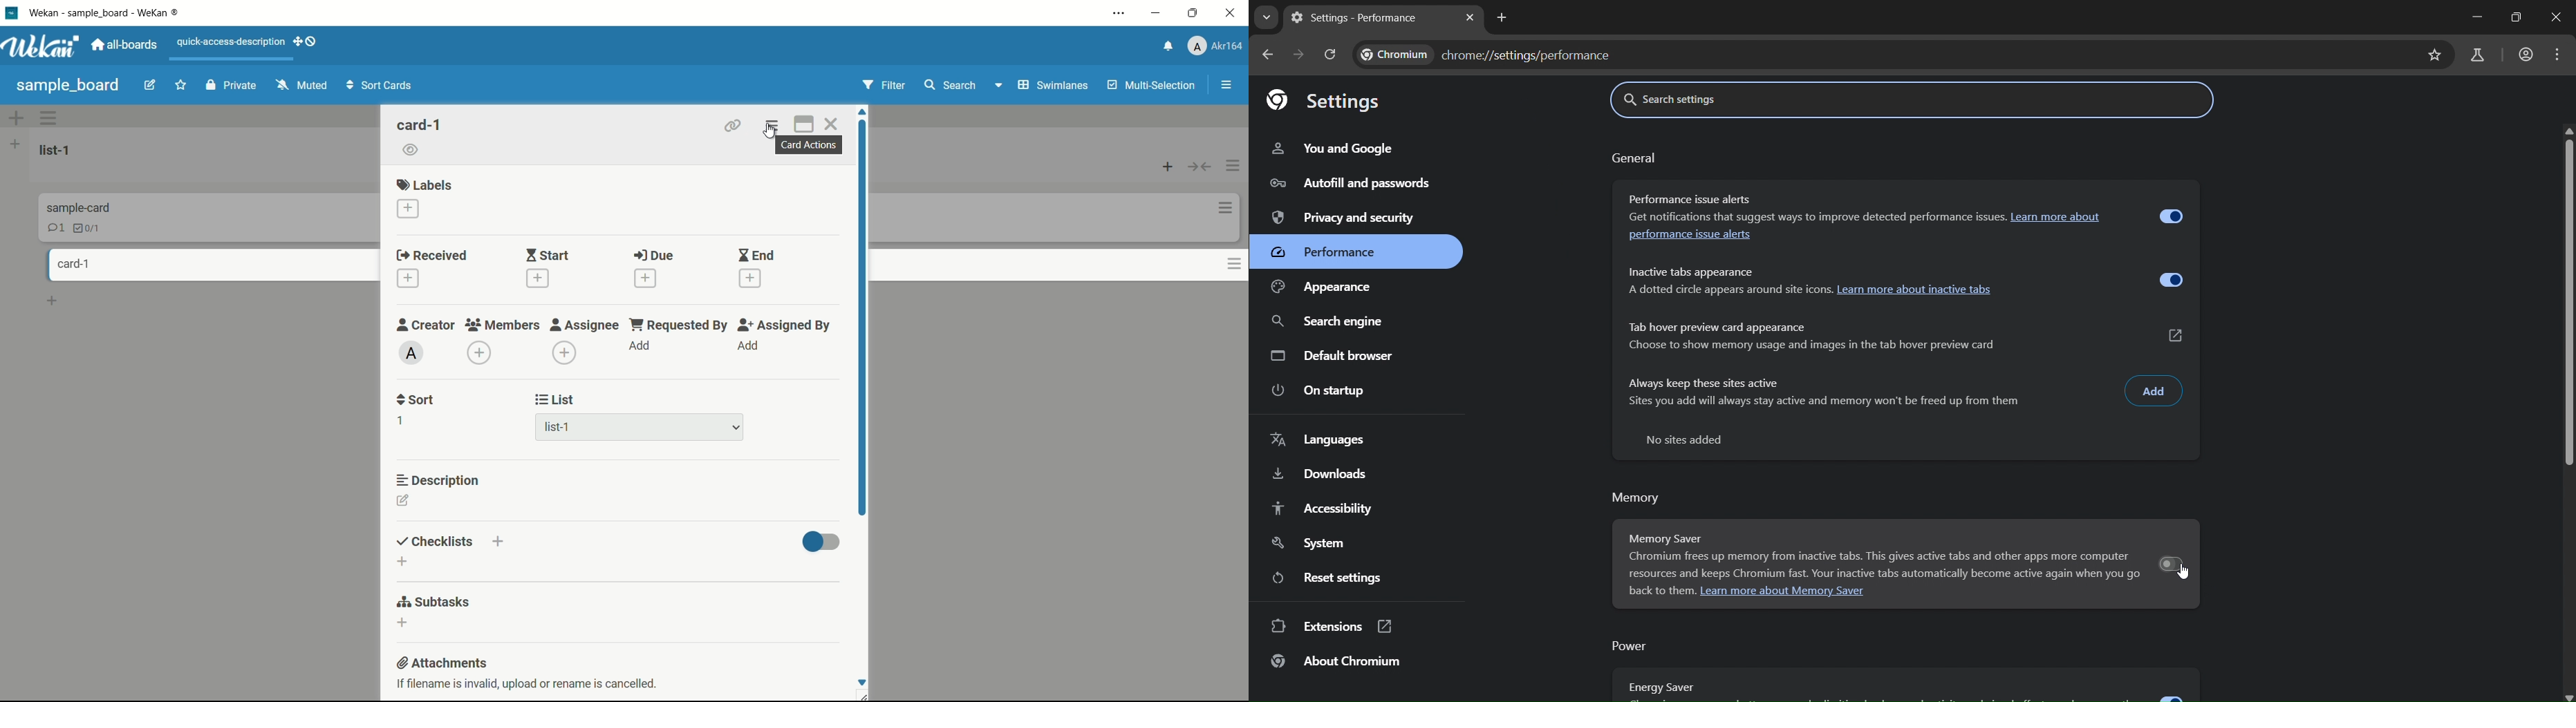 The width and height of the screenshot is (2576, 728). I want to click on close, so click(2560, 19).